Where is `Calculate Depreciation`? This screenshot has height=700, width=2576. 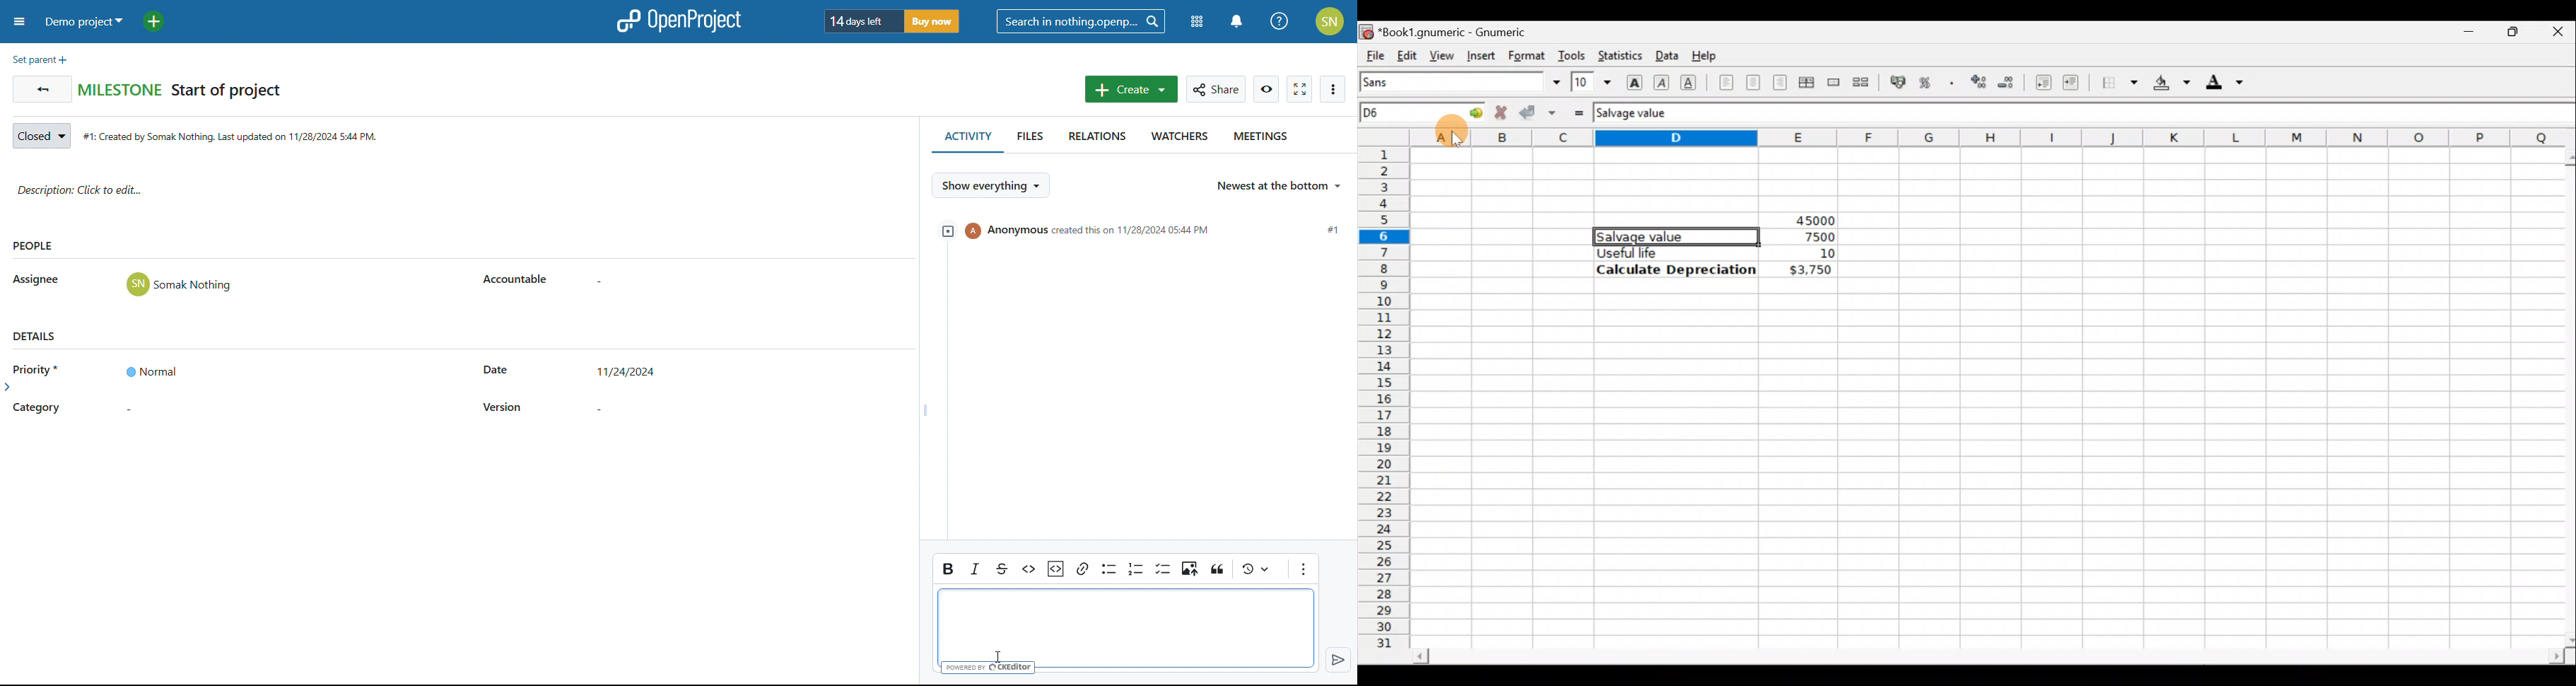
Calculate Depreciation is located at coordinates (1677, 269).